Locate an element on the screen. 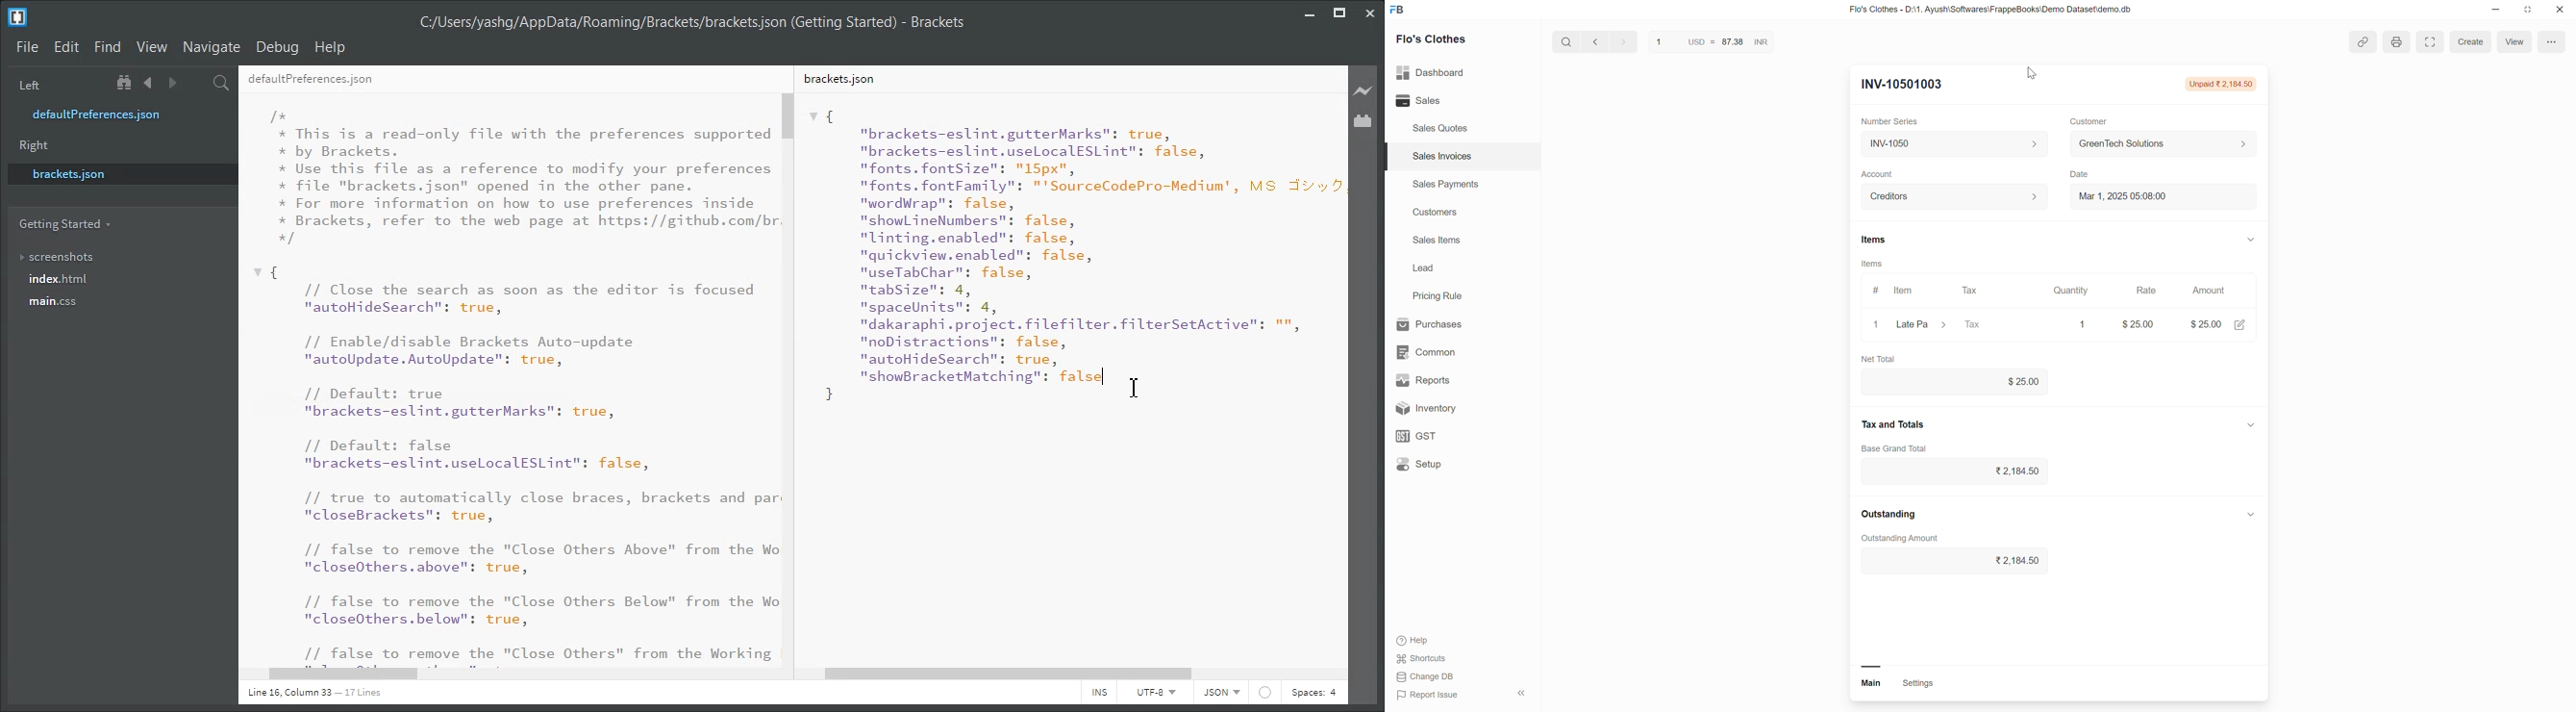 Image resolution: width=2576 pixels, height=728 pixels. Inventory  is located at coordinates (1456, 408).